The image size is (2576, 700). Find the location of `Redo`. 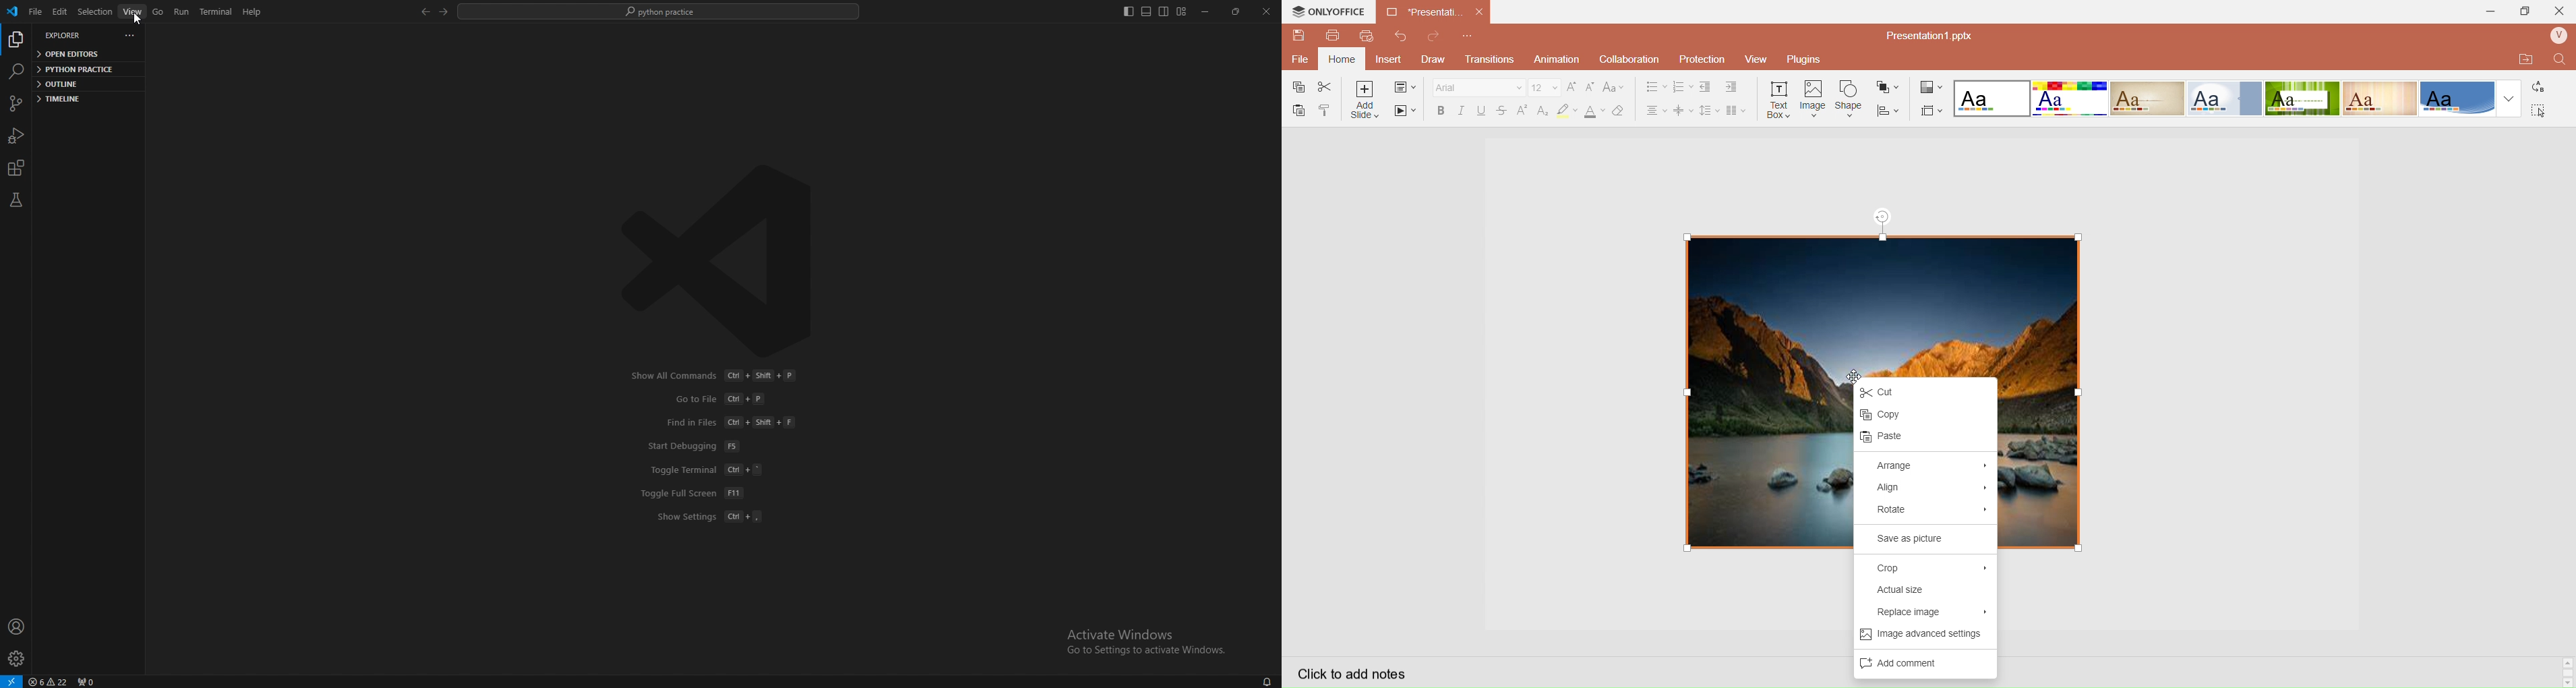

Redo is located at coordinates (1433, 36).